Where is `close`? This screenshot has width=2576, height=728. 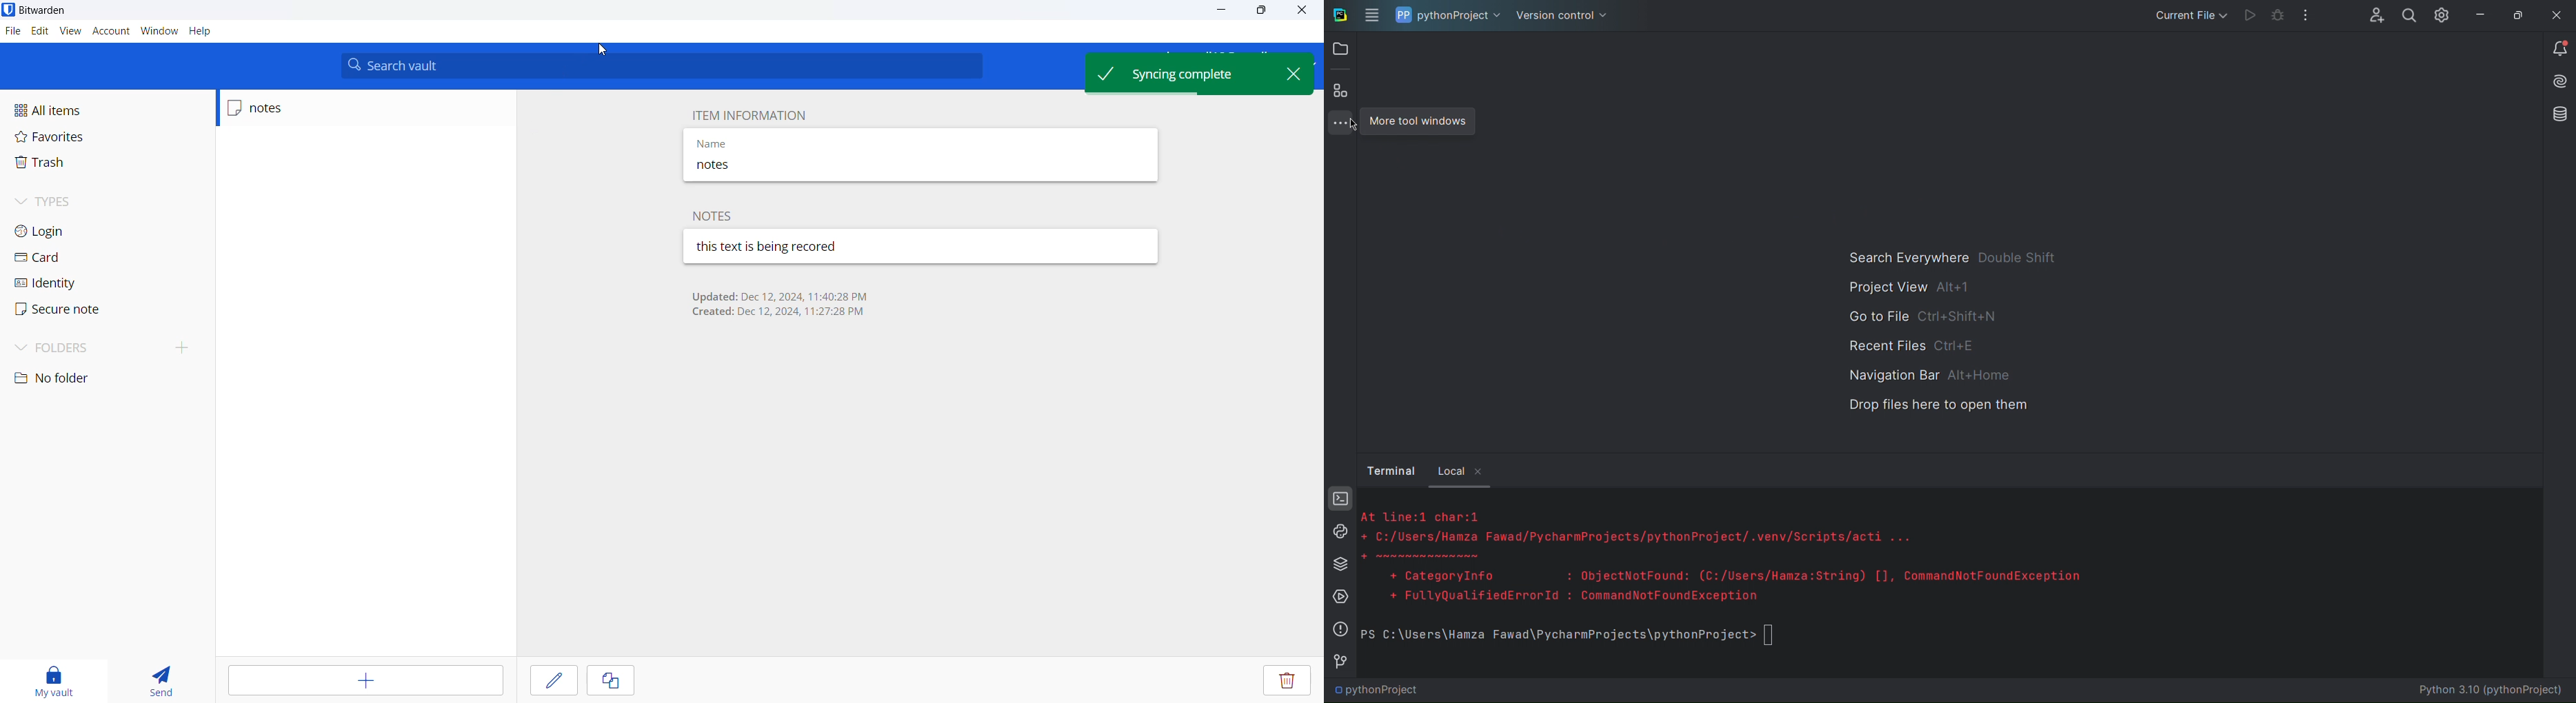 close is located at coordinates (1298, 10).